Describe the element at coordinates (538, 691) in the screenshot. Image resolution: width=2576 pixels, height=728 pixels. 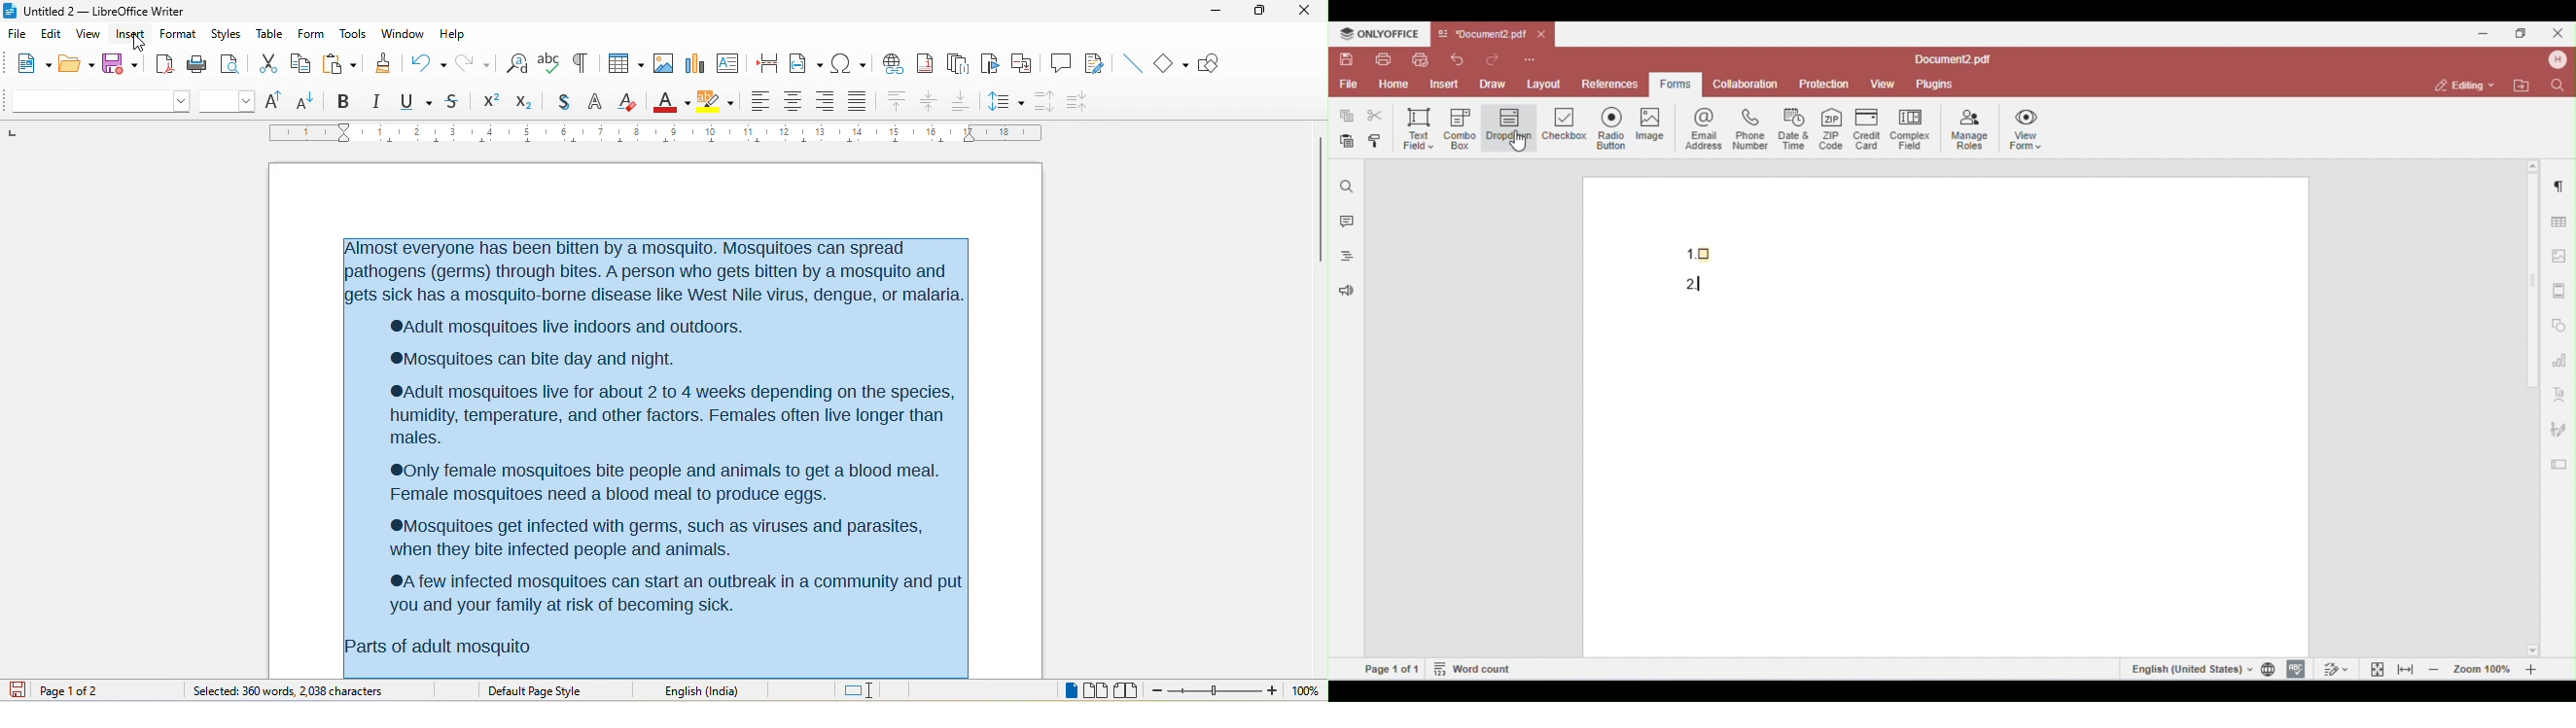
I see `default page style` at that location.